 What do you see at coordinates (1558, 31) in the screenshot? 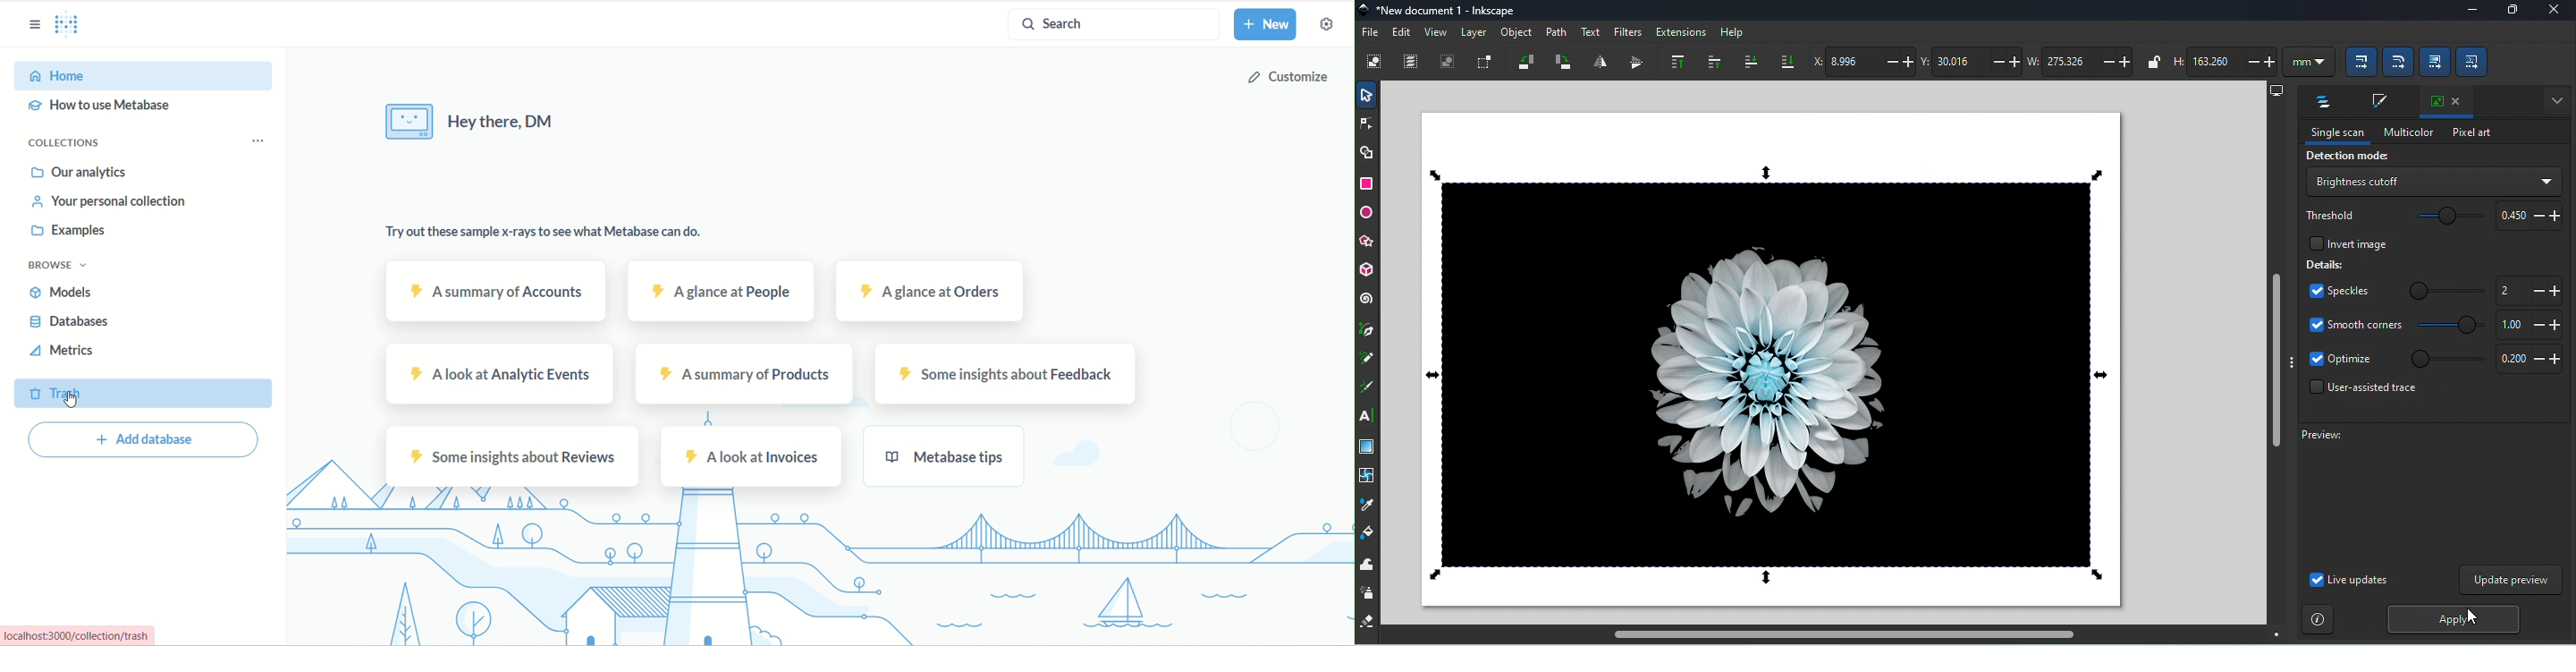
I see `Path` at bounding box center [1558, 31].